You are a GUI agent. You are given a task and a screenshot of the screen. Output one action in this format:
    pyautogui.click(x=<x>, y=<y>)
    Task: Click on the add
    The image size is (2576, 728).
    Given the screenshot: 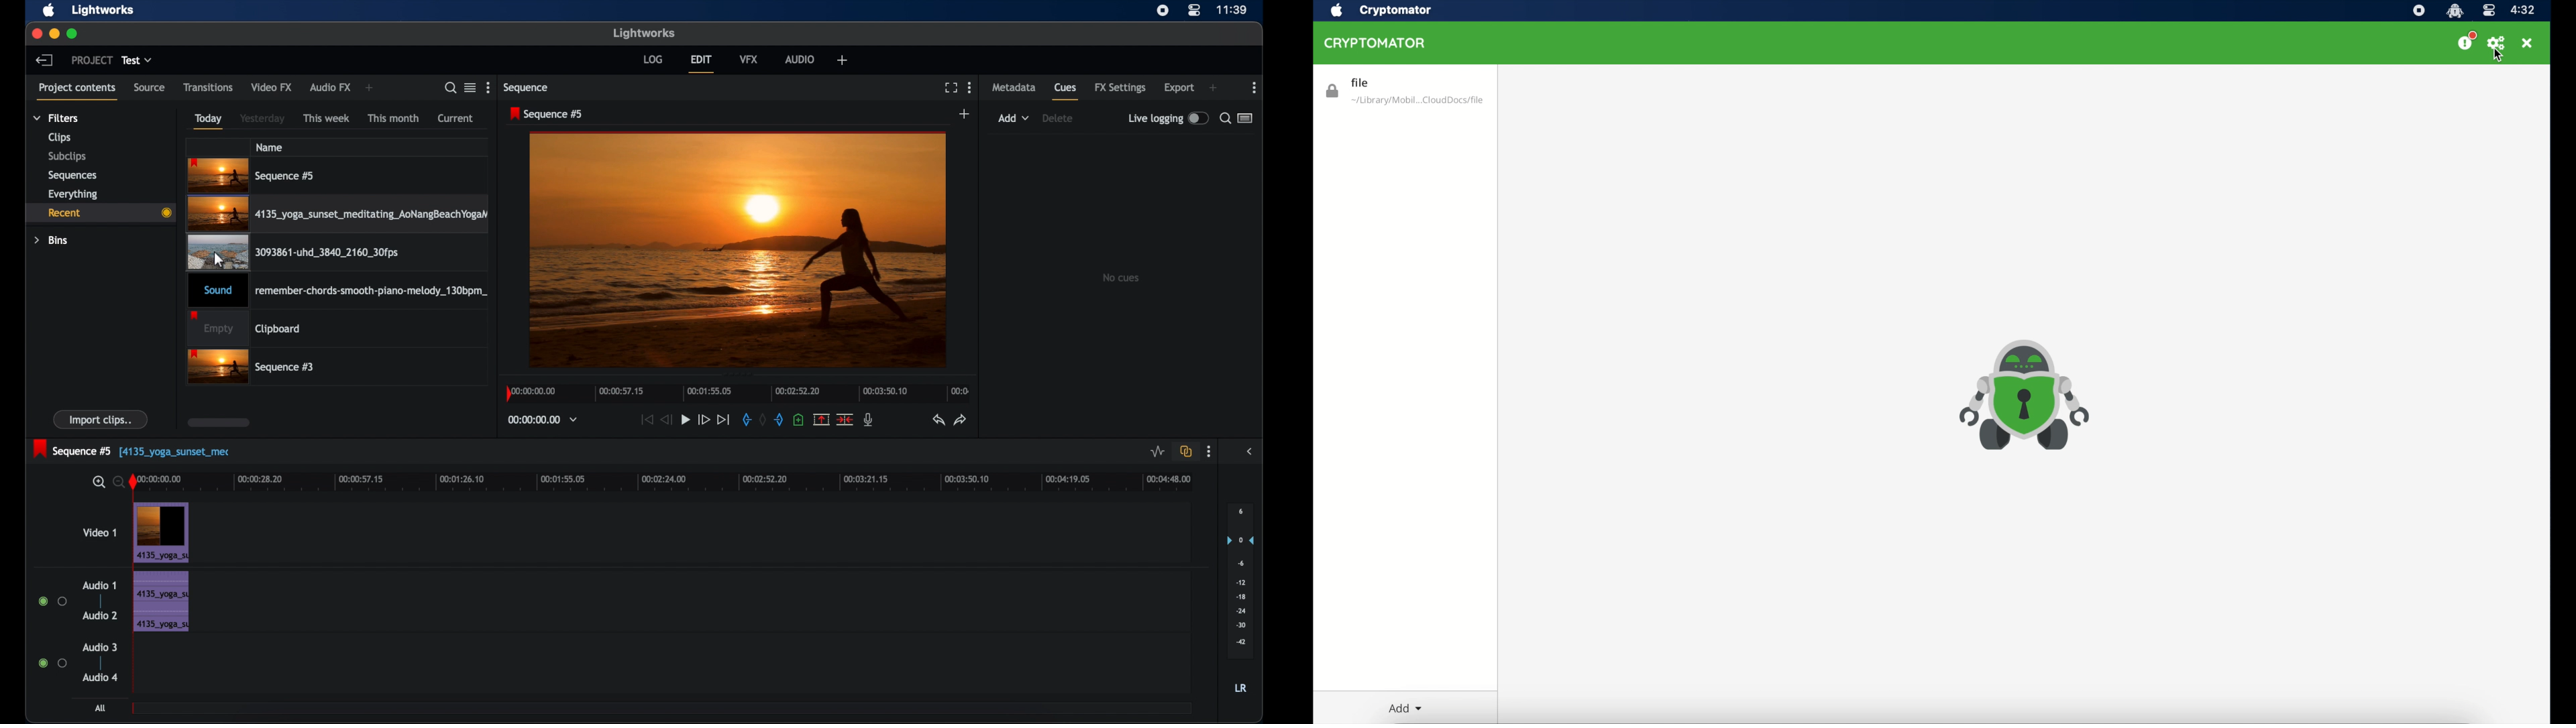 What is the action you would take?
    pyautogui.click(x=1213, y=88)
    